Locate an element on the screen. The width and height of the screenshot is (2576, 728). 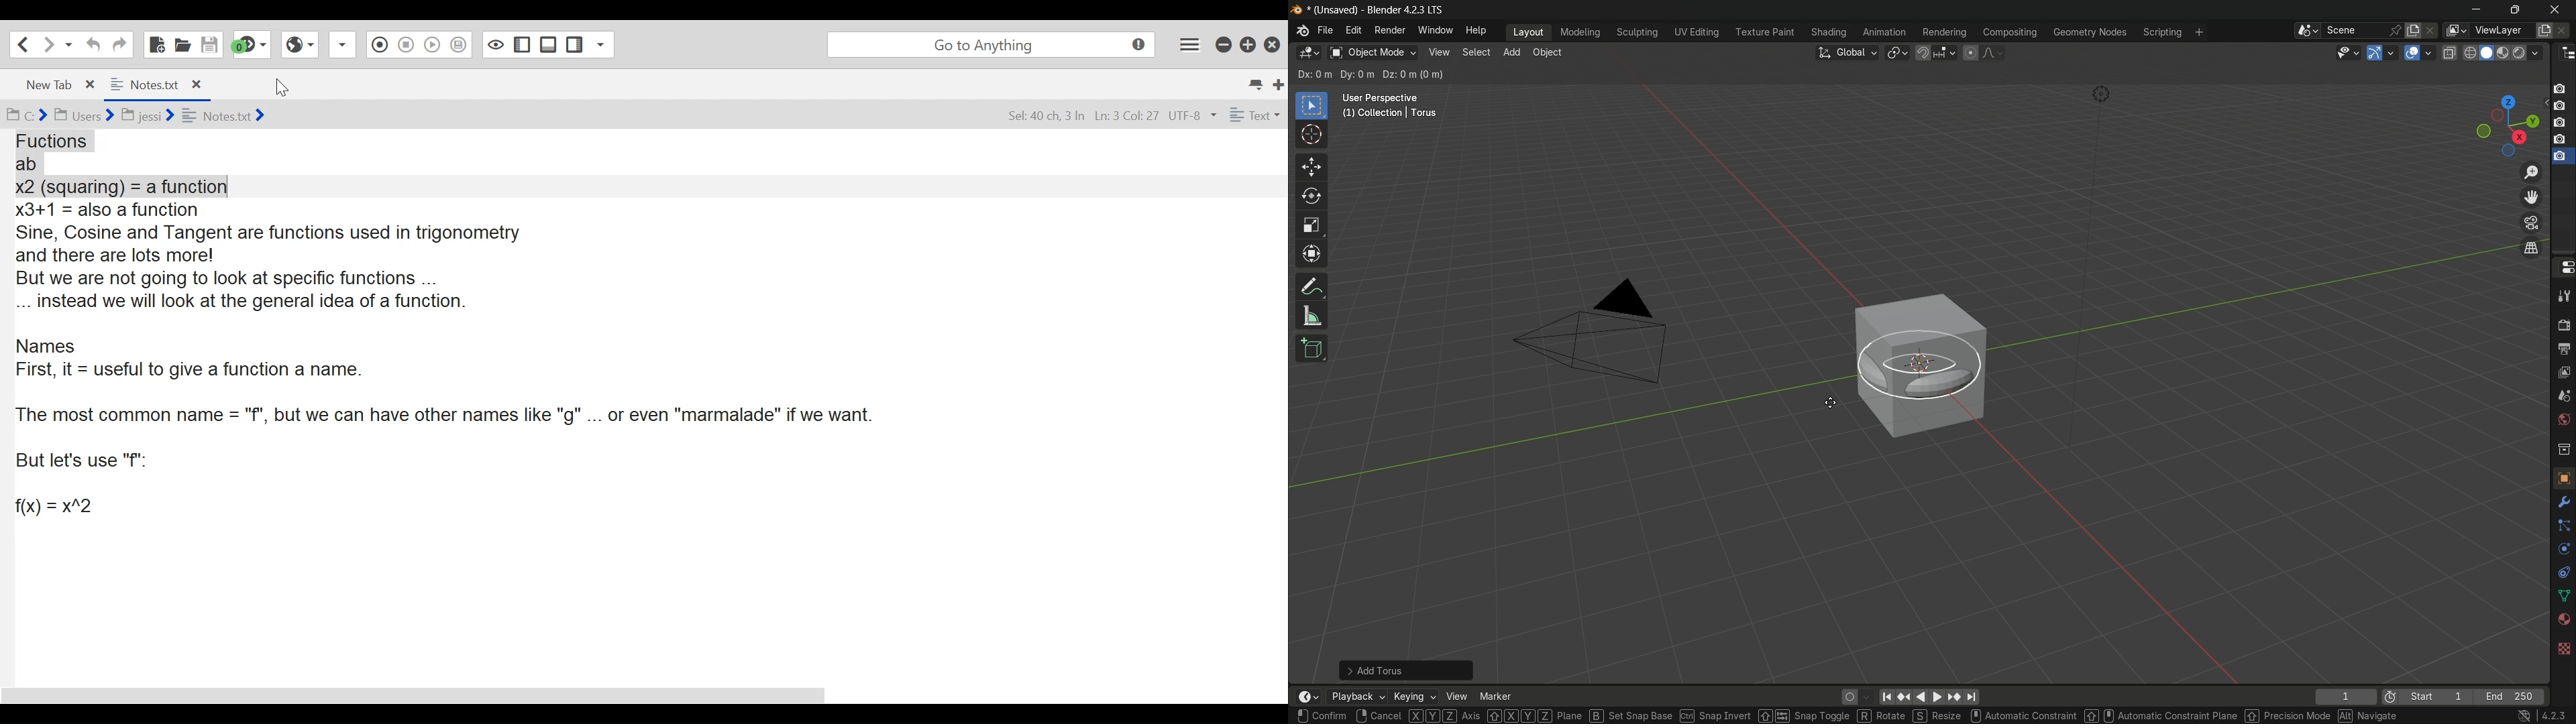
rotate is located at coordinates (1311, 197).